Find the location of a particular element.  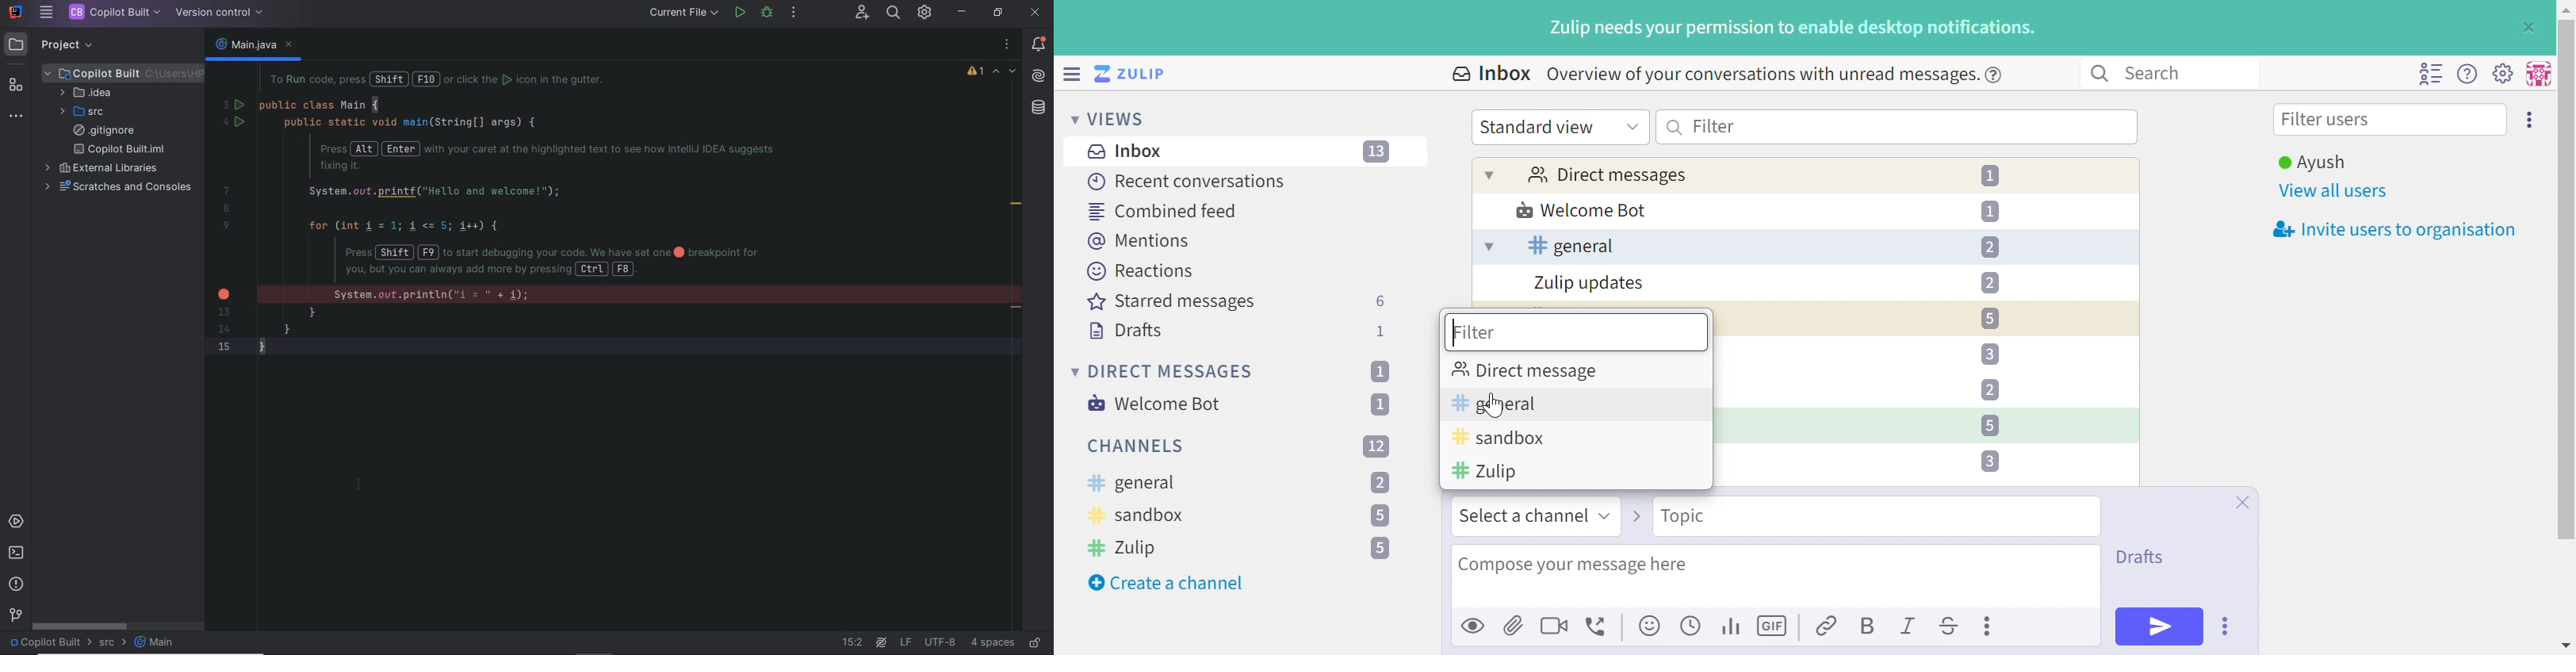

Recent conversations is located at coordinates (1188, 181).